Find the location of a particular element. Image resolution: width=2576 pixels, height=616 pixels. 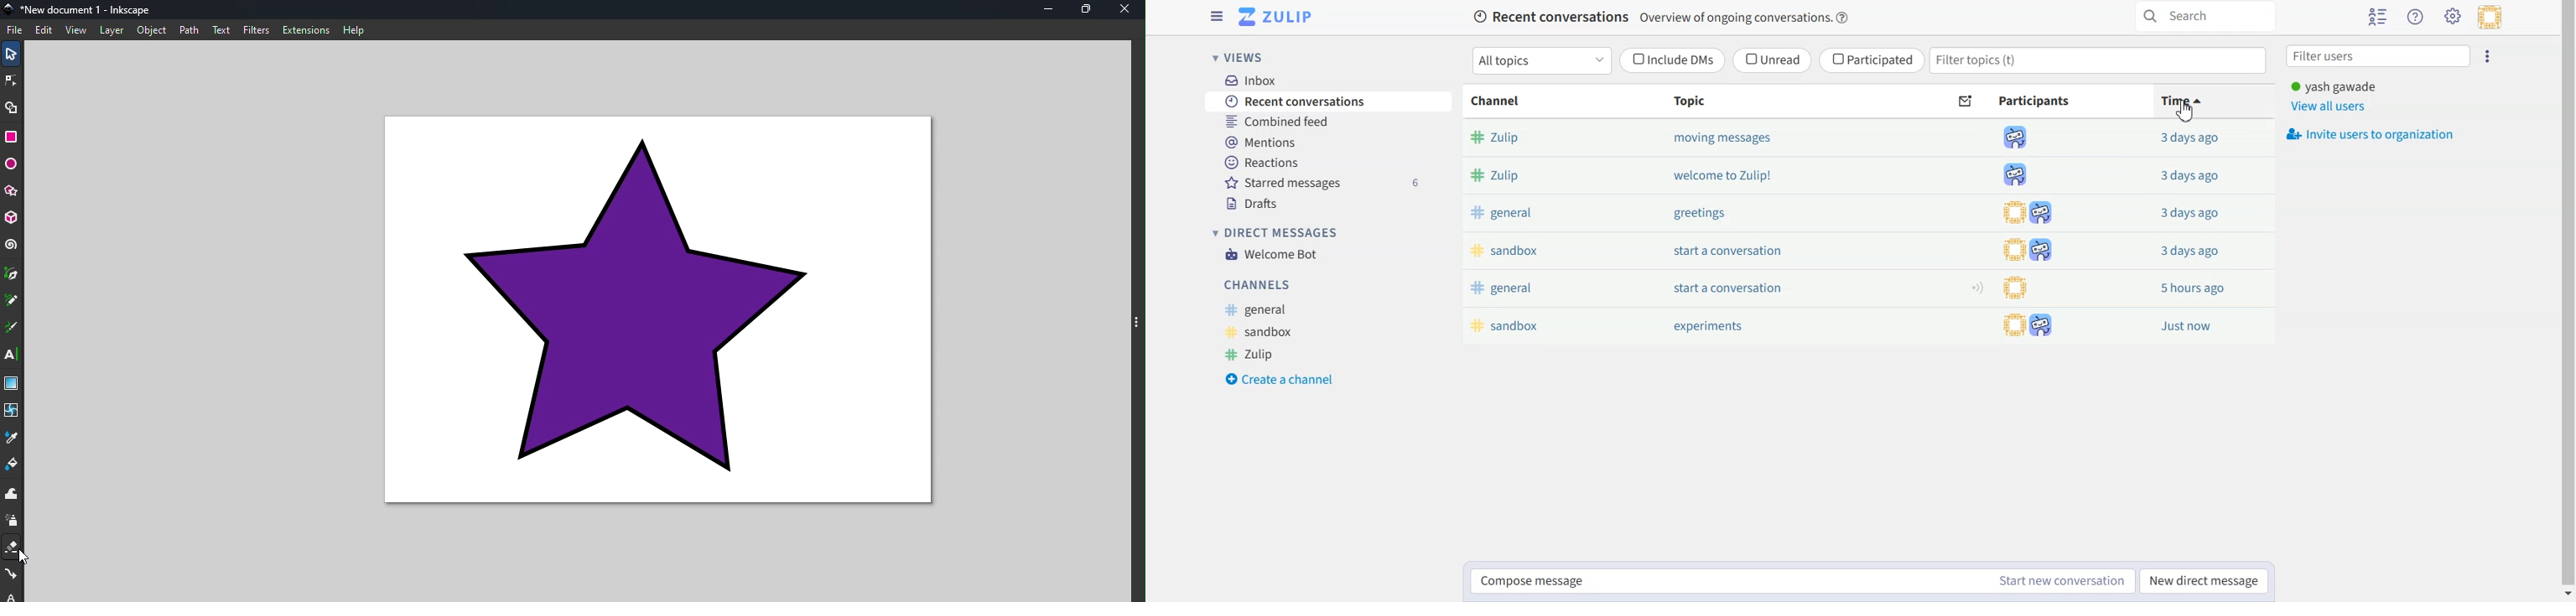

maximize is located at coordinates (1089, 10).